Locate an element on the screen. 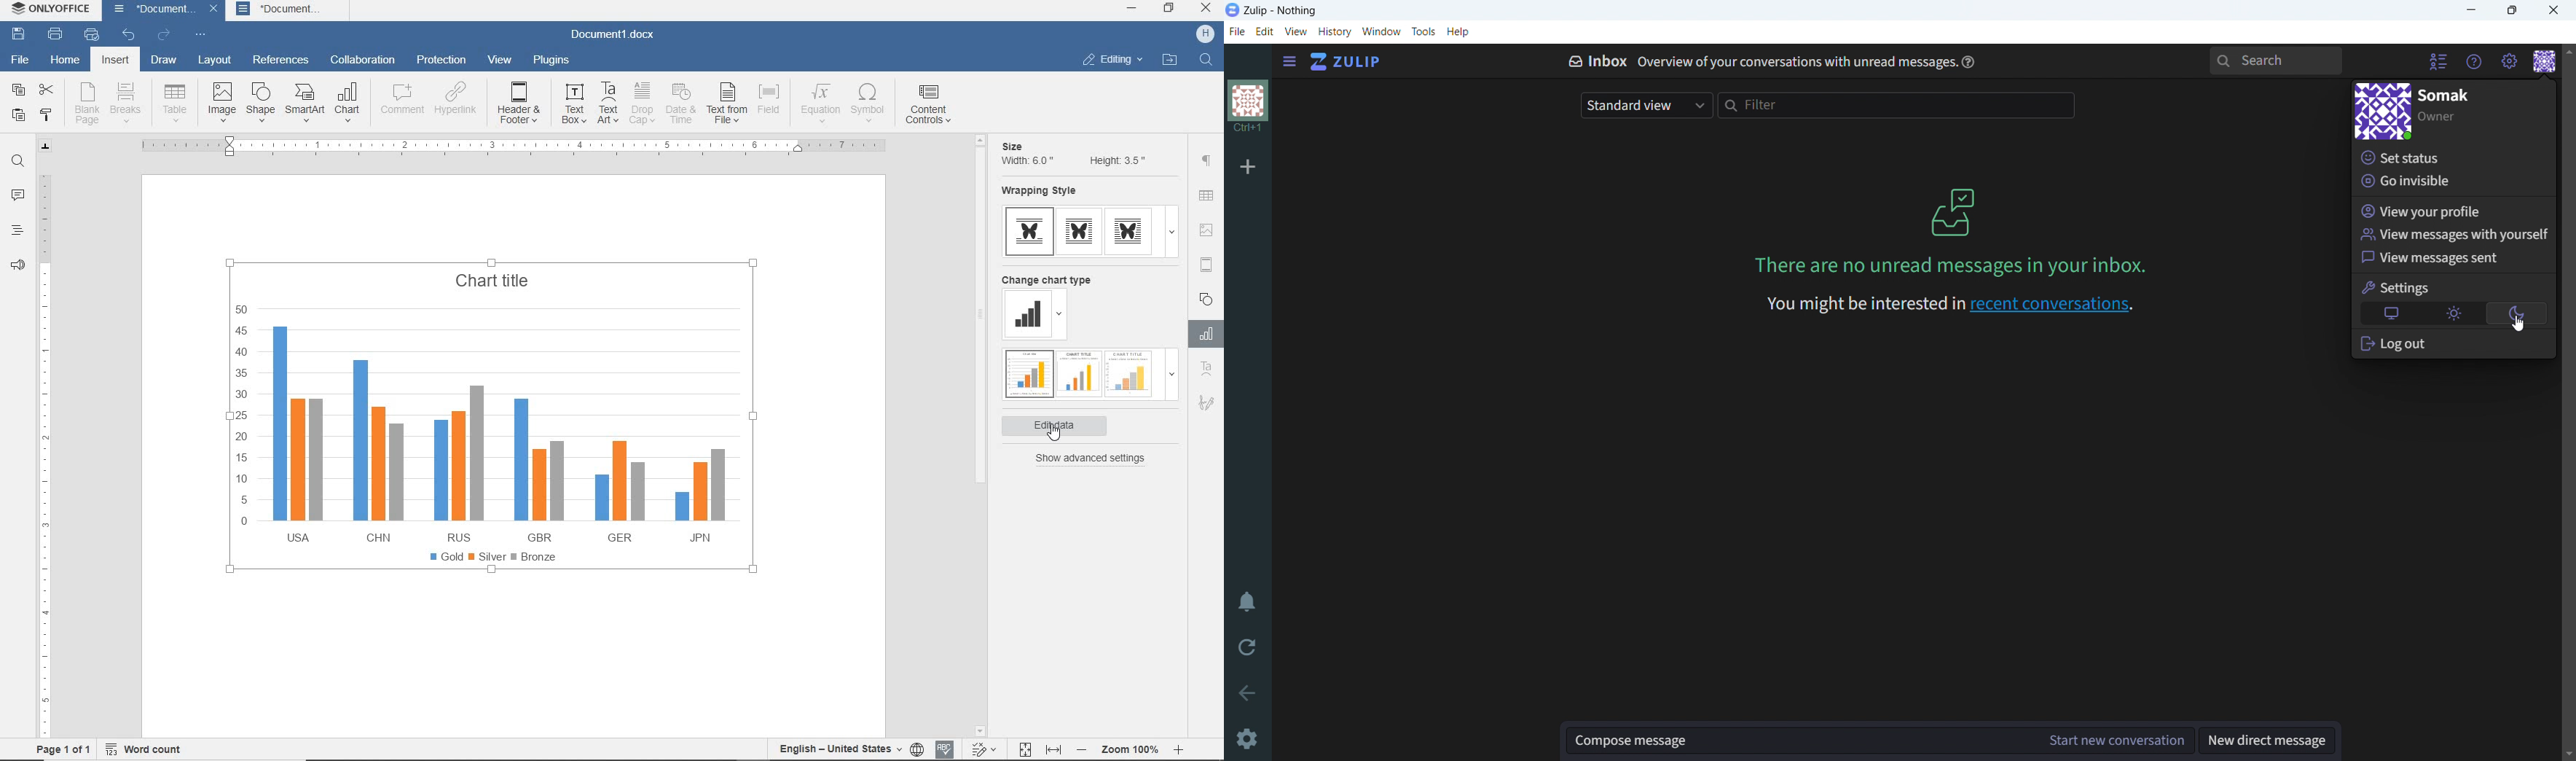  table is located at coordinates (1207, 197).